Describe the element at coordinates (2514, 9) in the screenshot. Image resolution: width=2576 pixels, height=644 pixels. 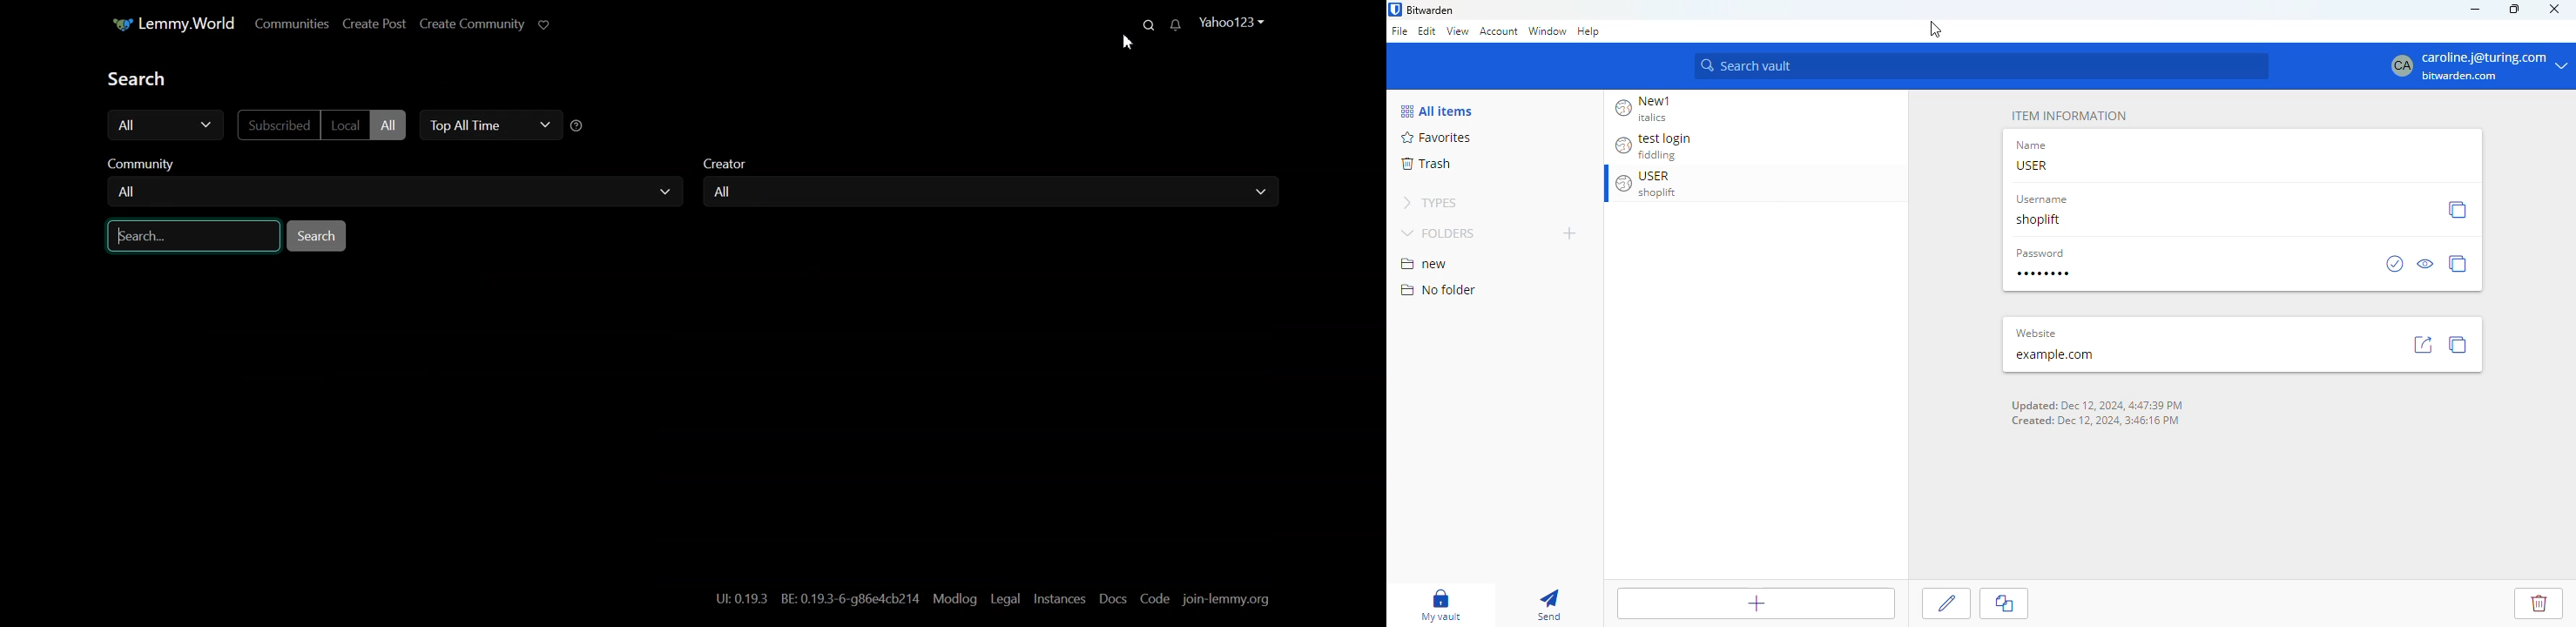
I see `maximize` at that location.